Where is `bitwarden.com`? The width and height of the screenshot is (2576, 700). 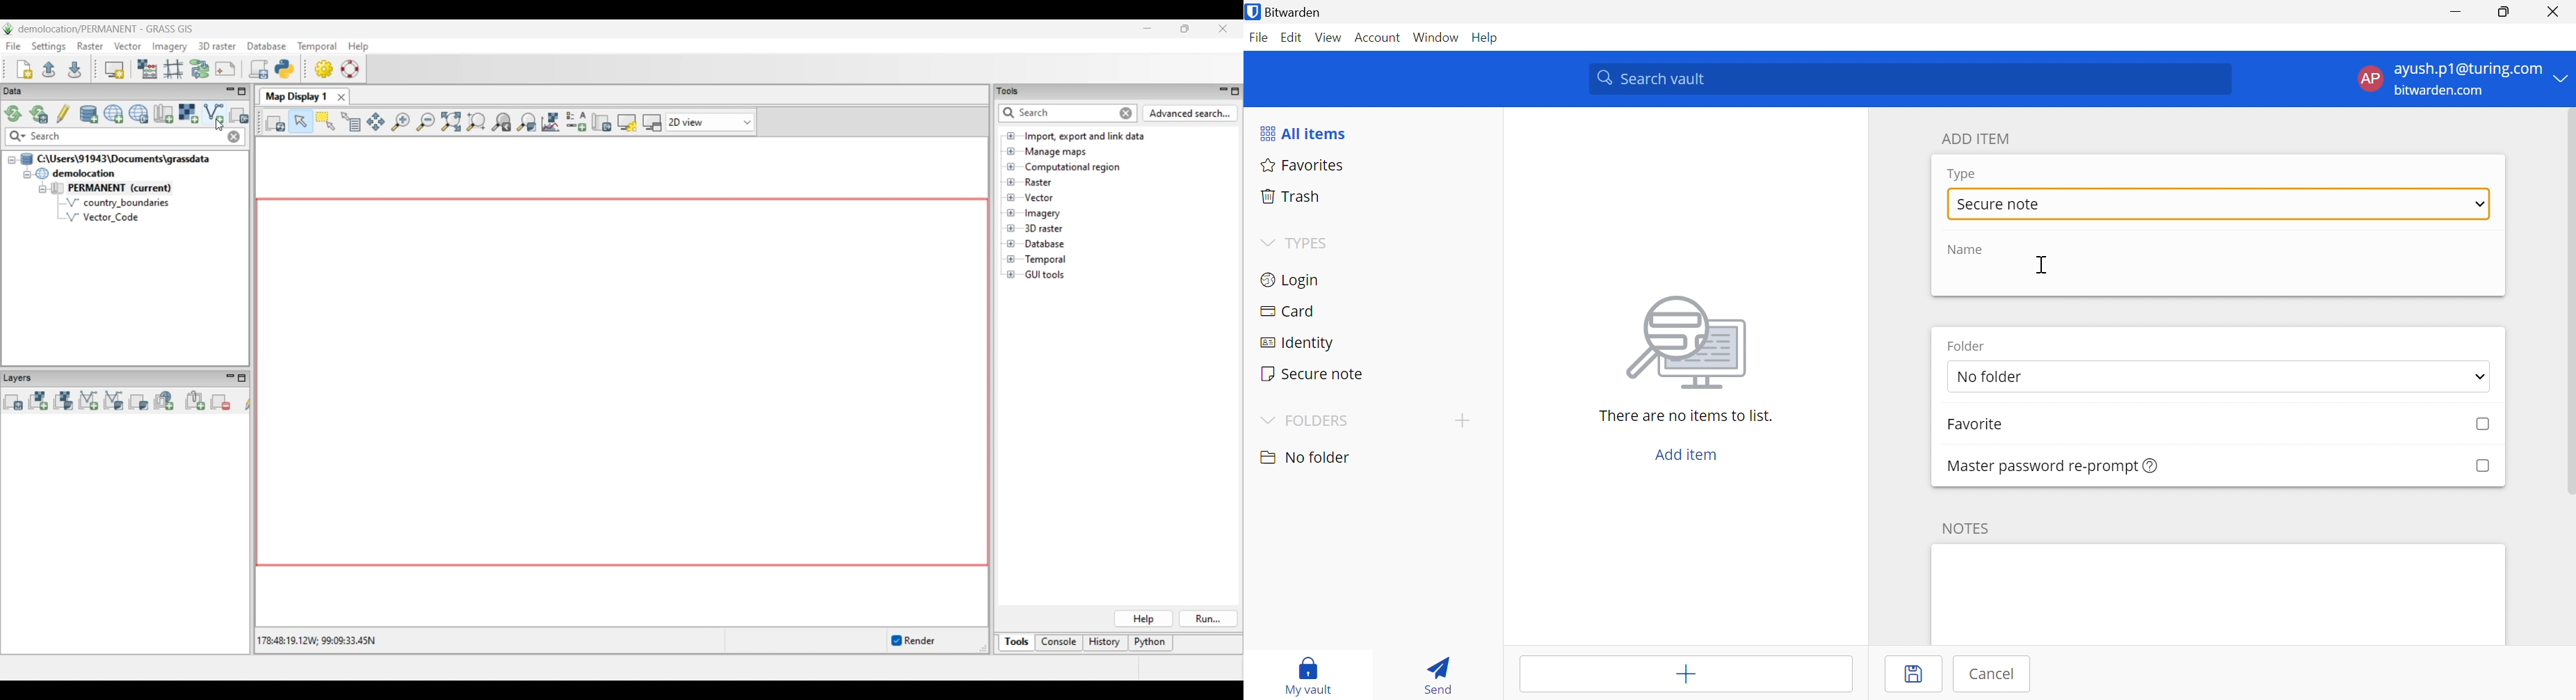
bitwarden.com is located at coordinates (2438, 91).